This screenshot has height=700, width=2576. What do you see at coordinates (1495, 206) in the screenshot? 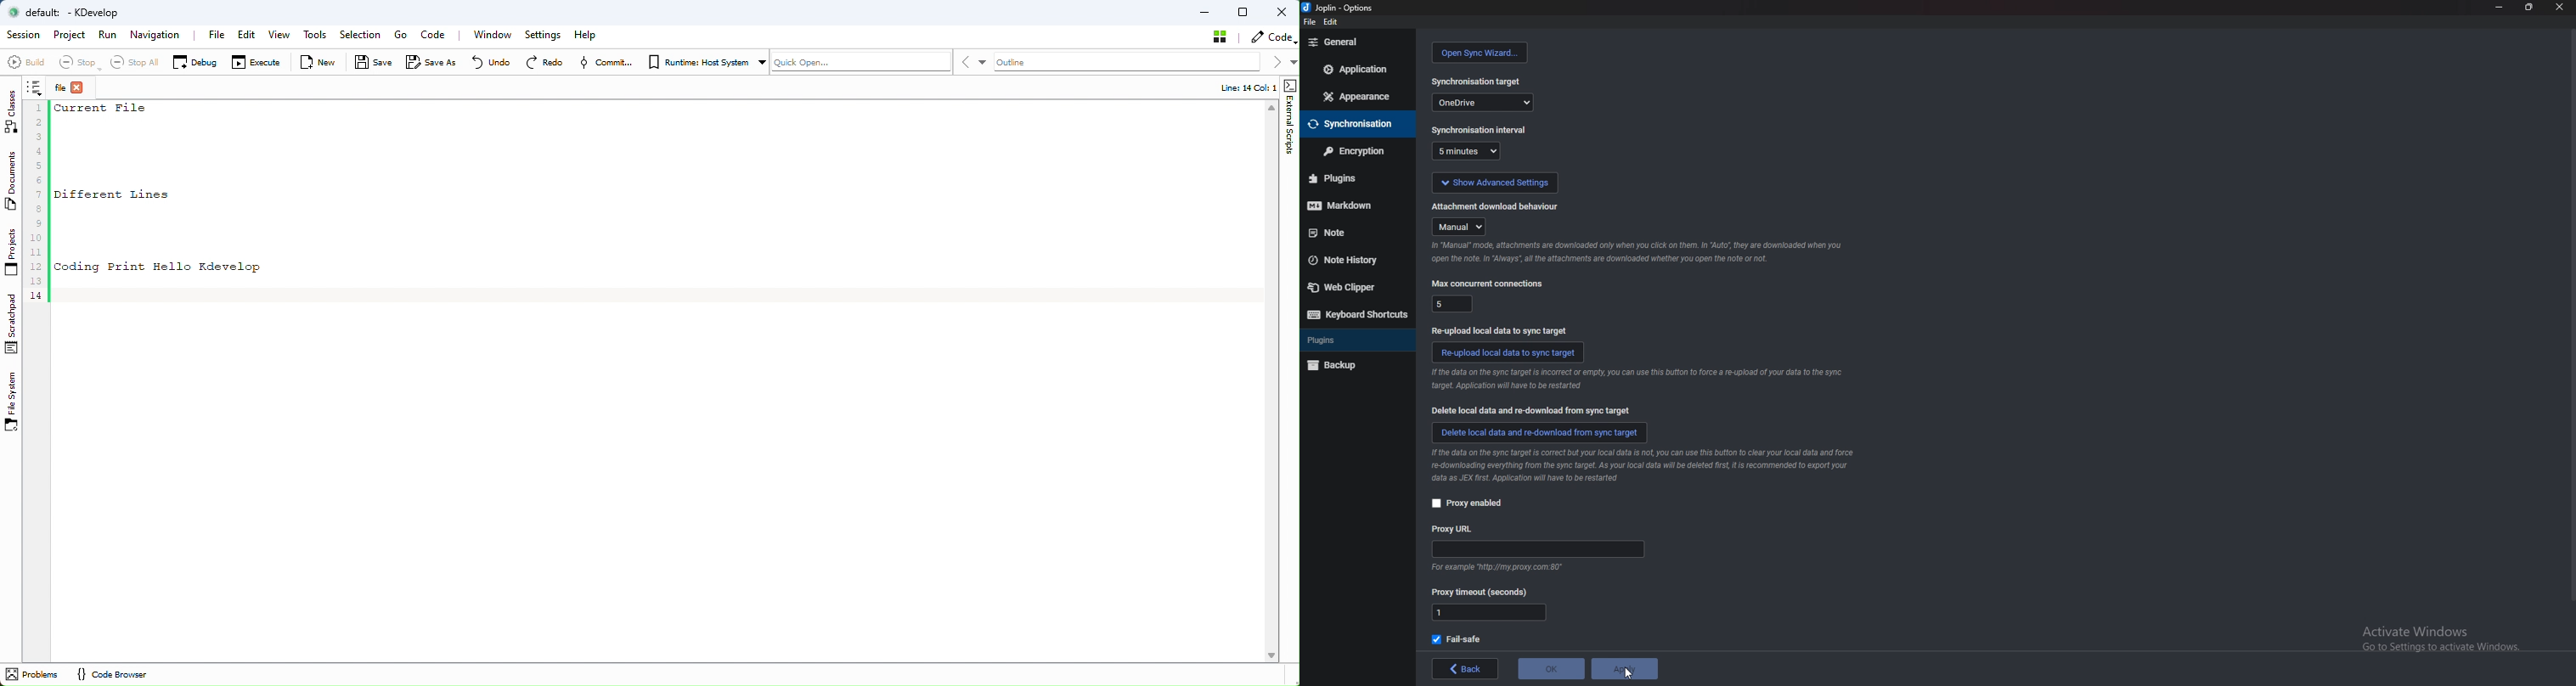
I see `attachment download behaviour` at bounding box center [1495, 206].